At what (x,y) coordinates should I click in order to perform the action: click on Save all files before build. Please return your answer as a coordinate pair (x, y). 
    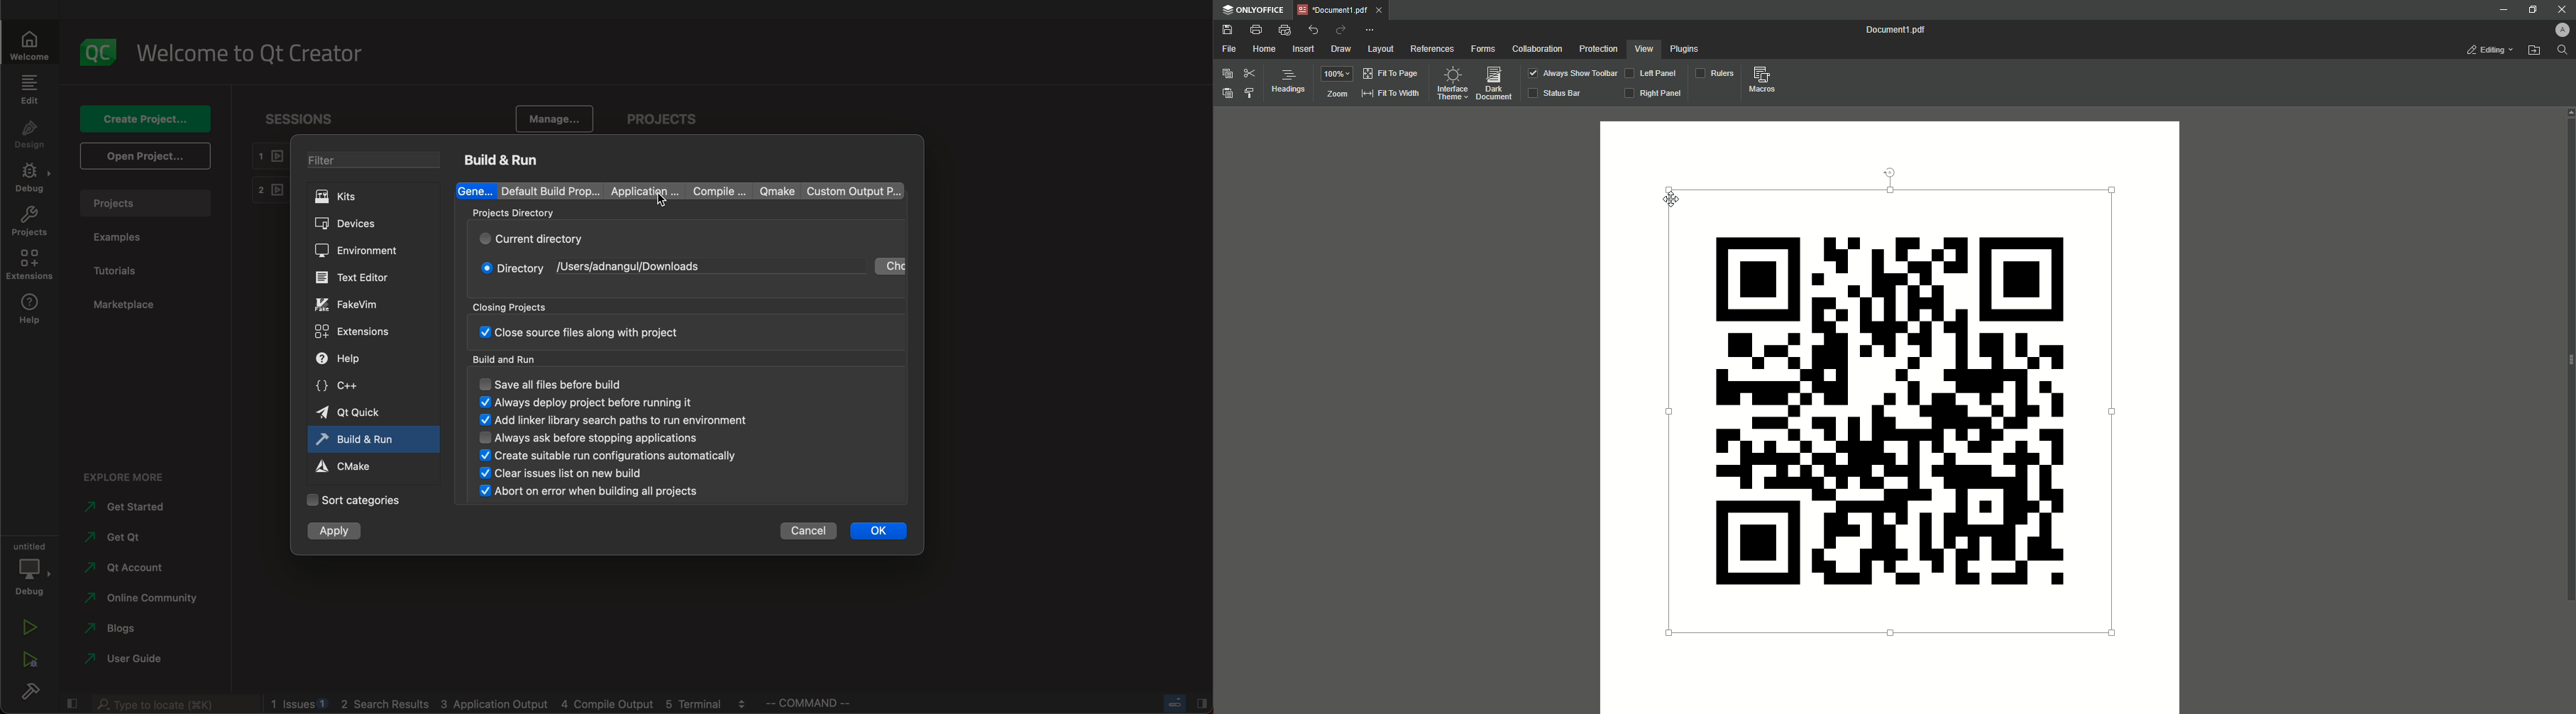
    Looking at the image, I should click on (566, 383).